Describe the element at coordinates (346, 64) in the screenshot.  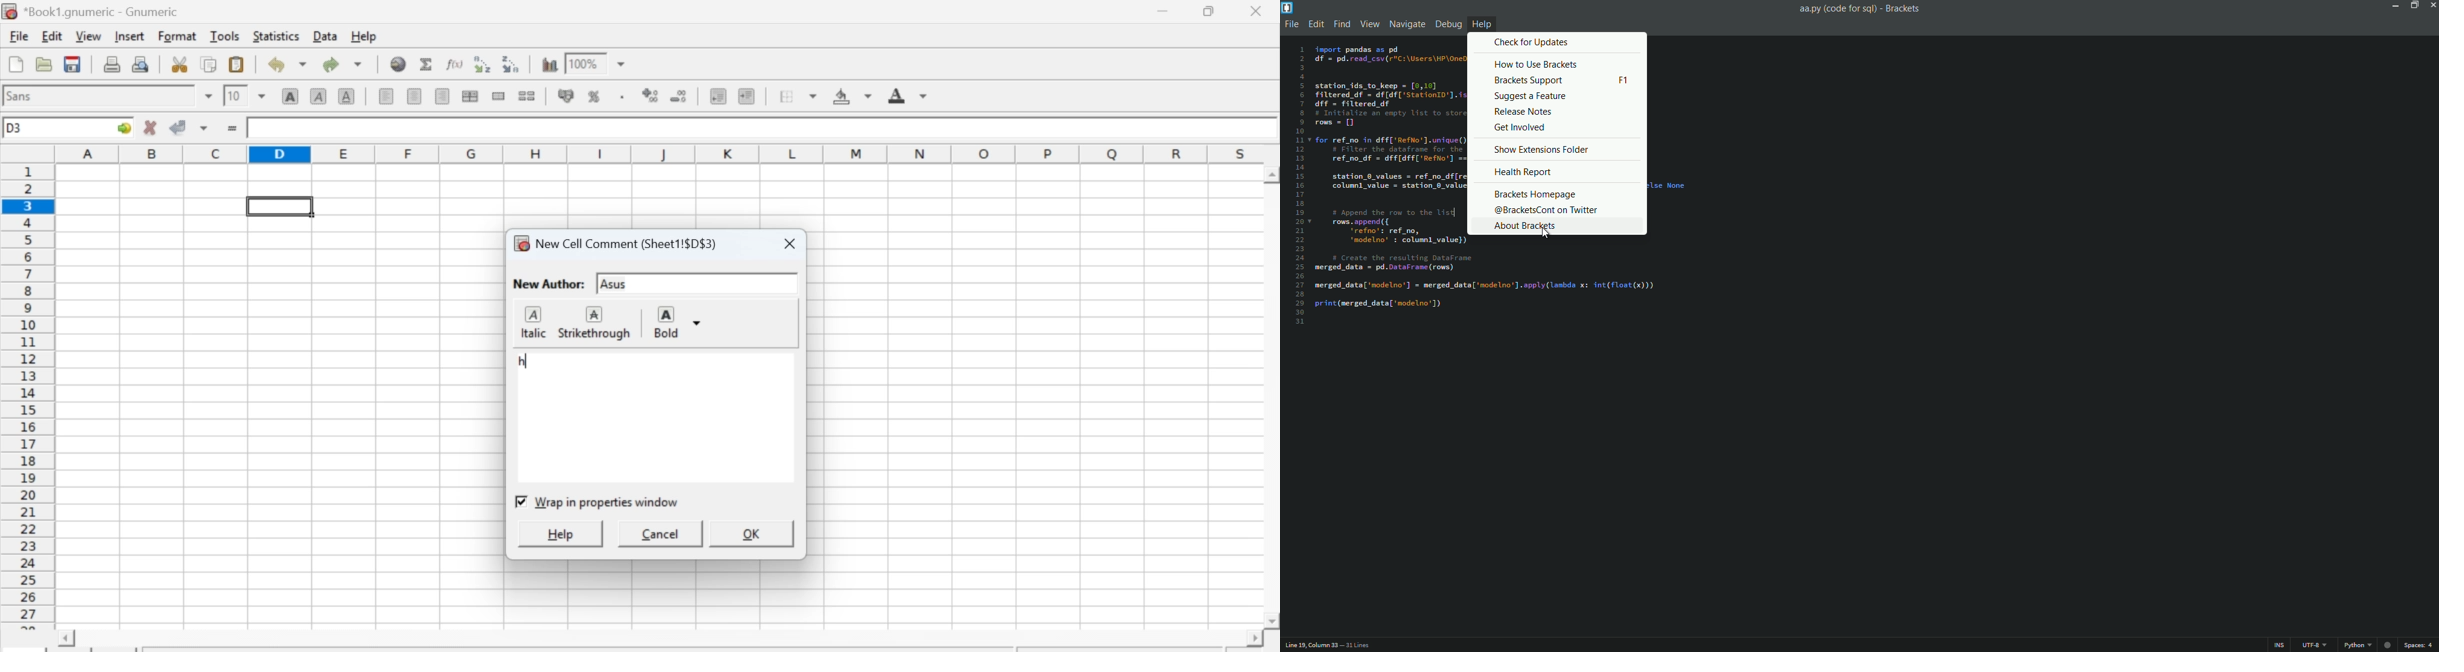
I see `Redo` at that location.